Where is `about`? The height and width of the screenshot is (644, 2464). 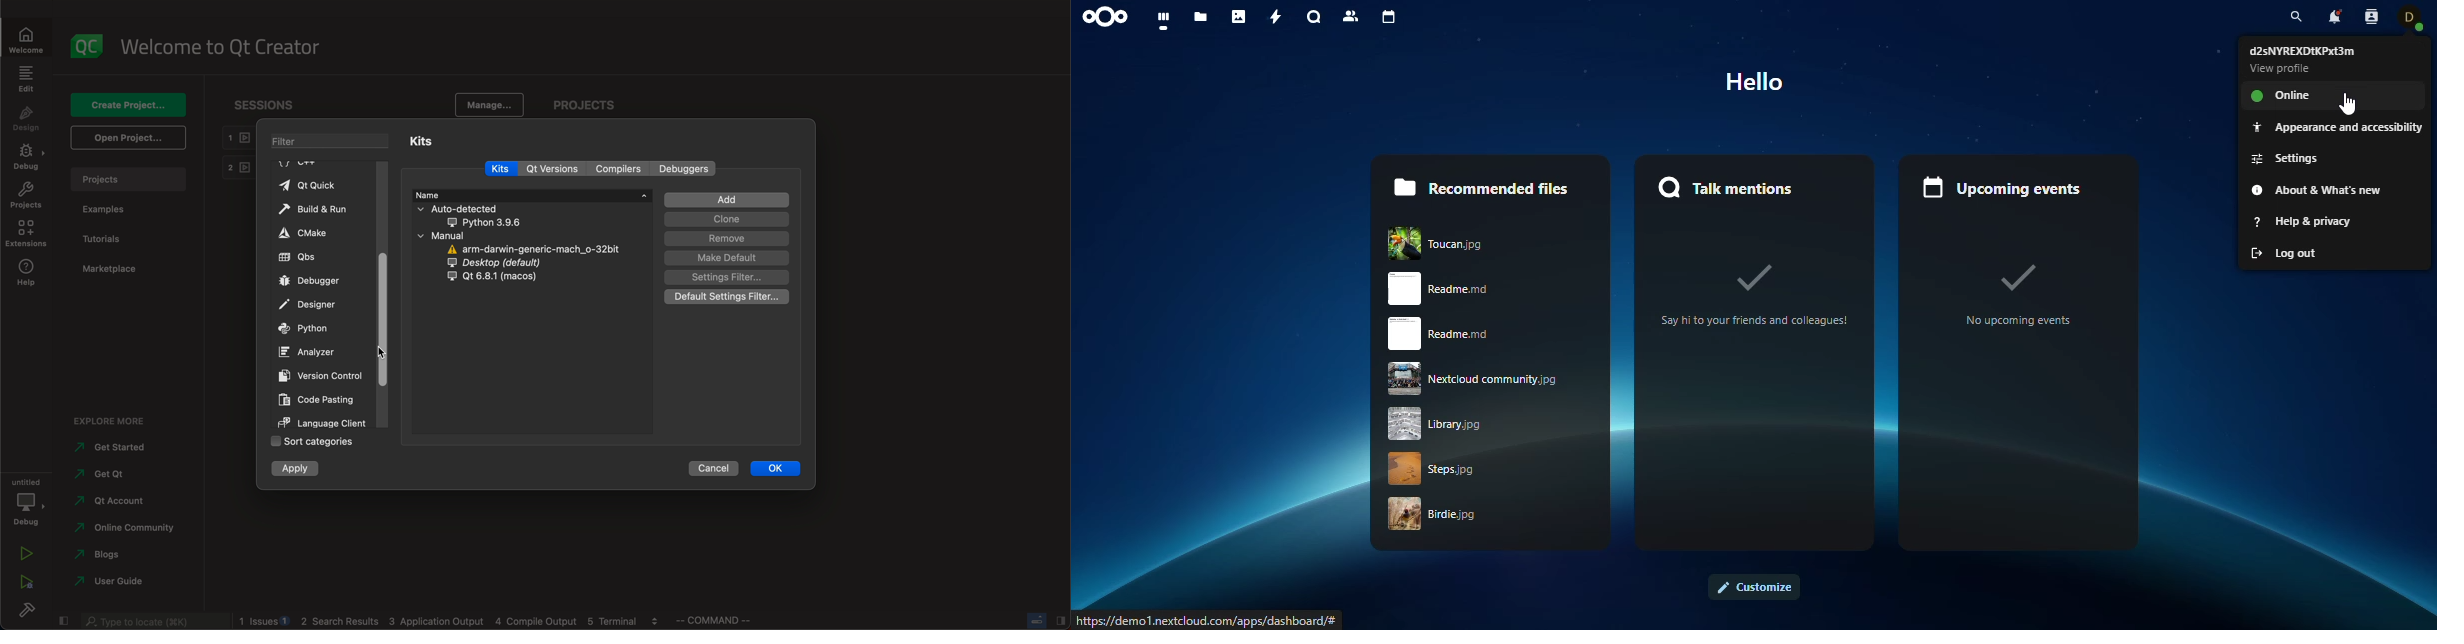
about is located at coordinates (2318, 190).